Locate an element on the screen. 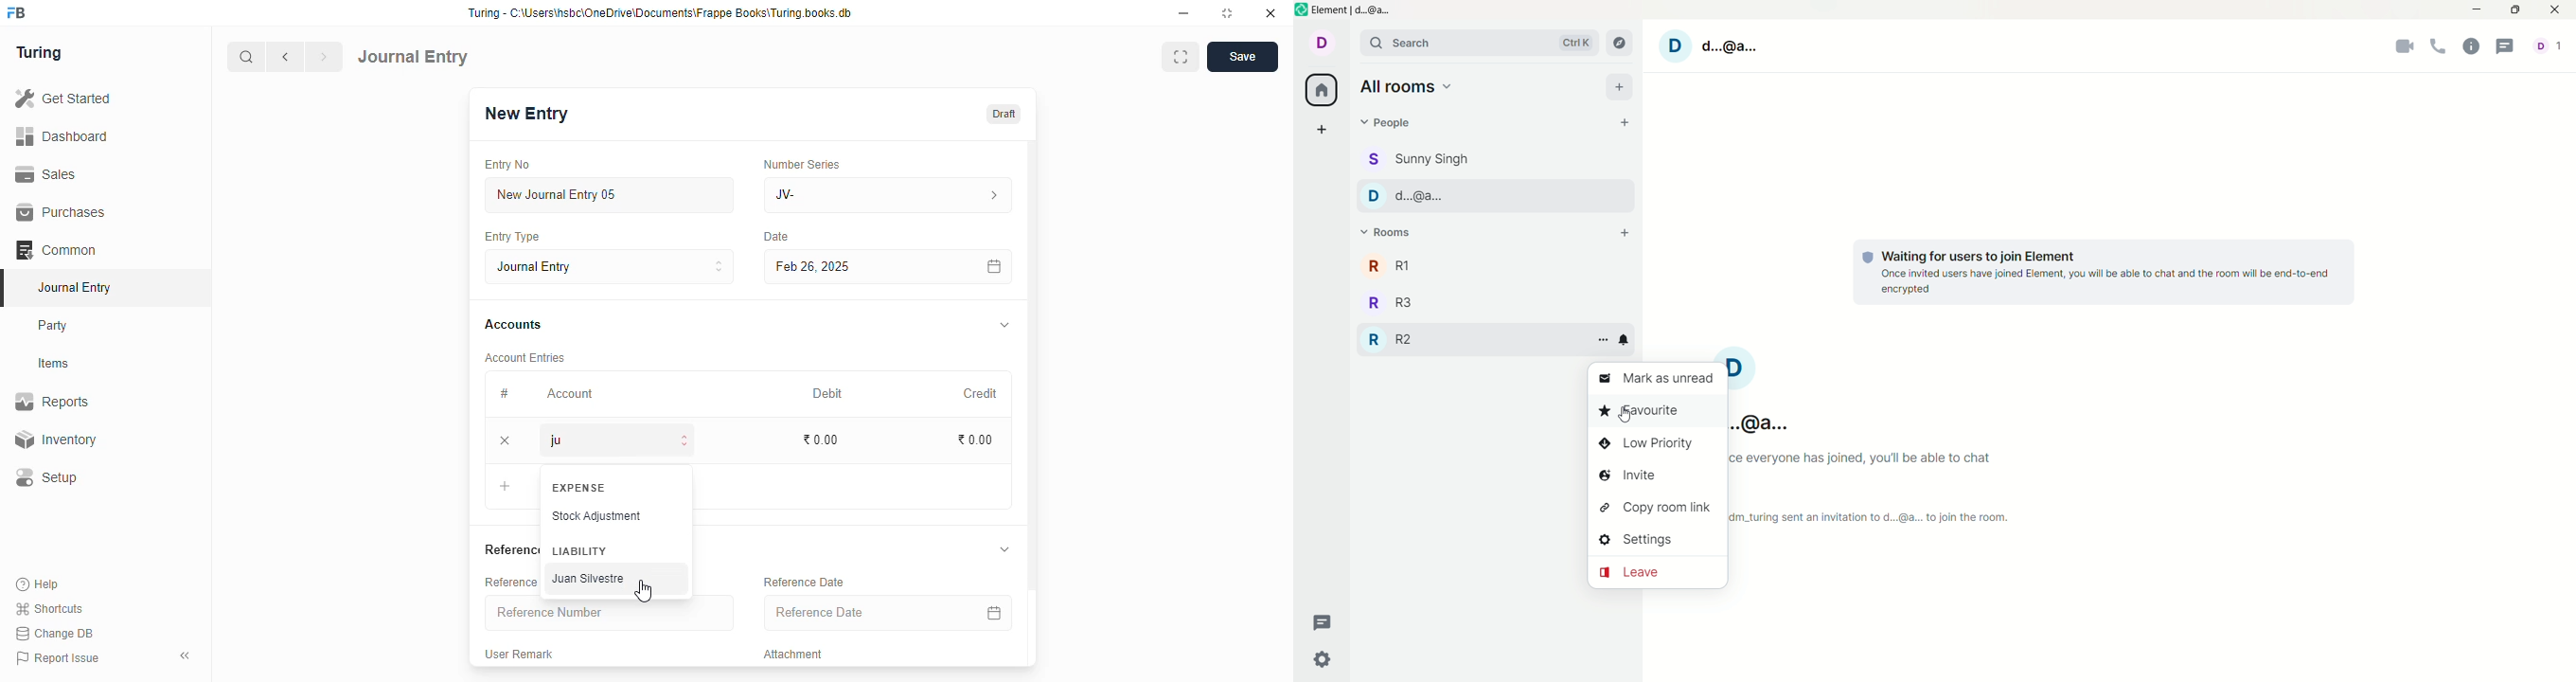 The height and width of the screenshot is (700, 2576). report issue is located at coordinates (58, 658).